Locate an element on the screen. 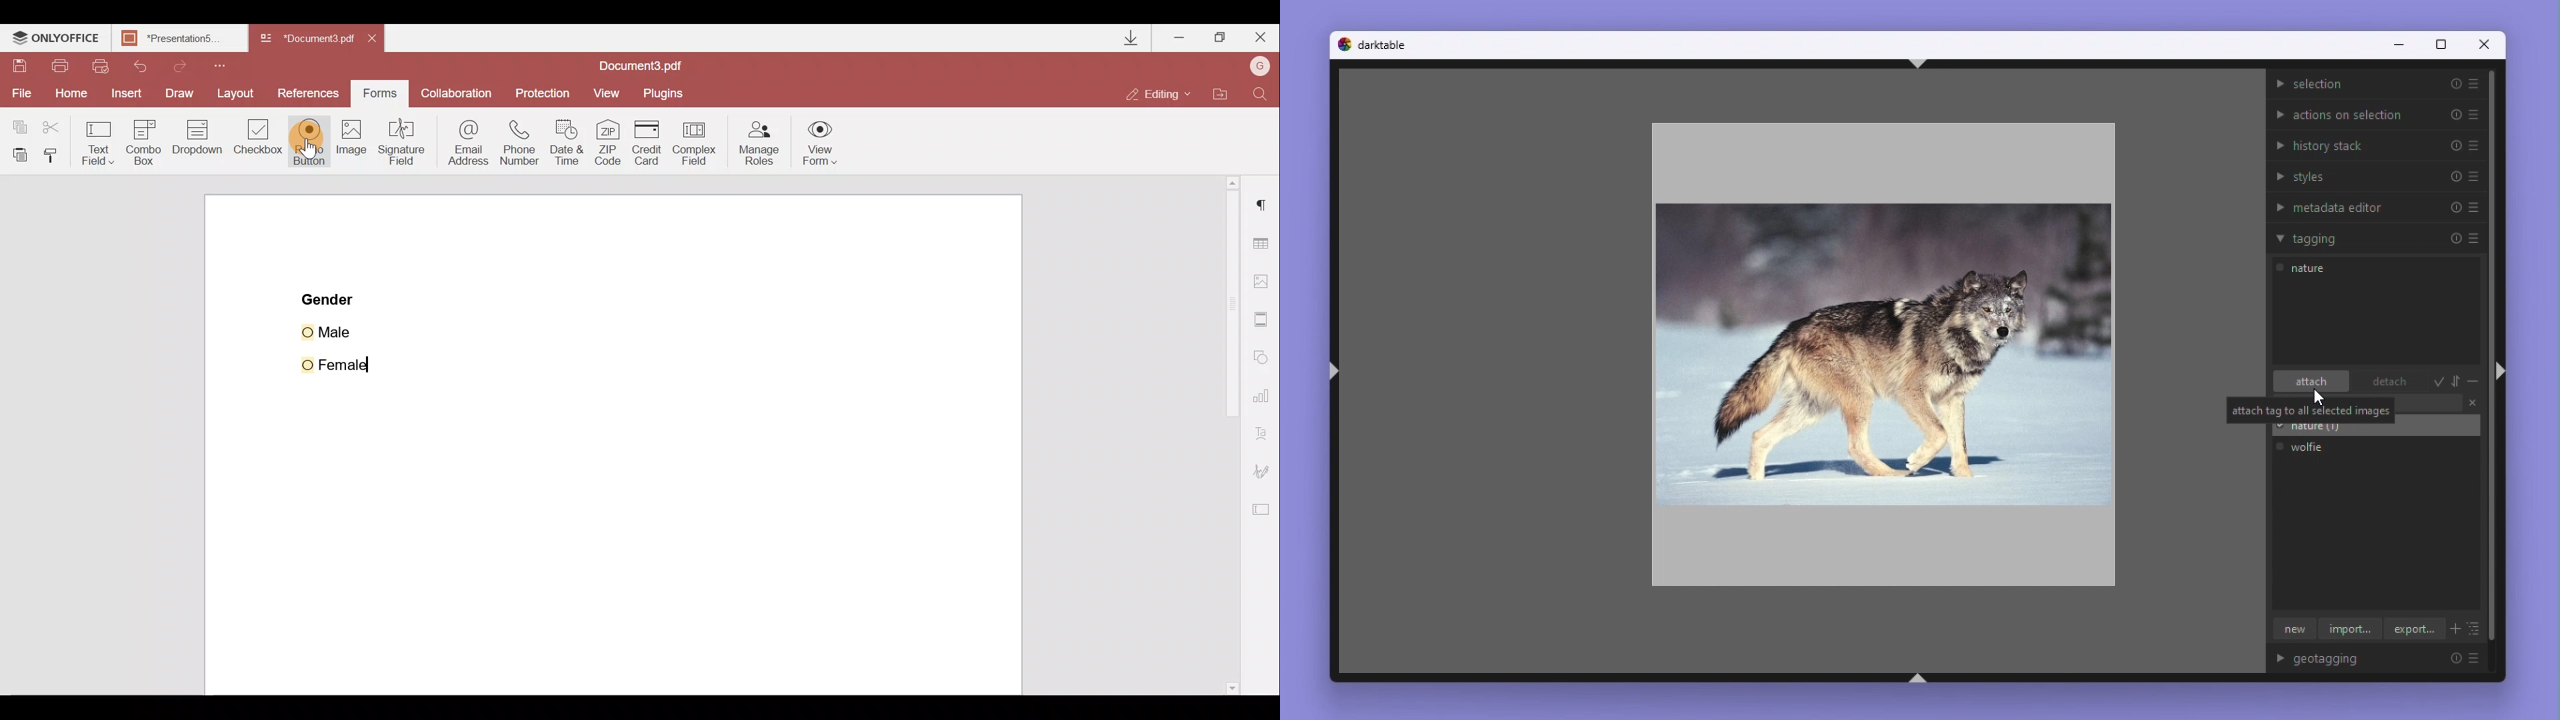 This screenshot has height=728, width=2576. History stack is located at coordinates (2376, 144).